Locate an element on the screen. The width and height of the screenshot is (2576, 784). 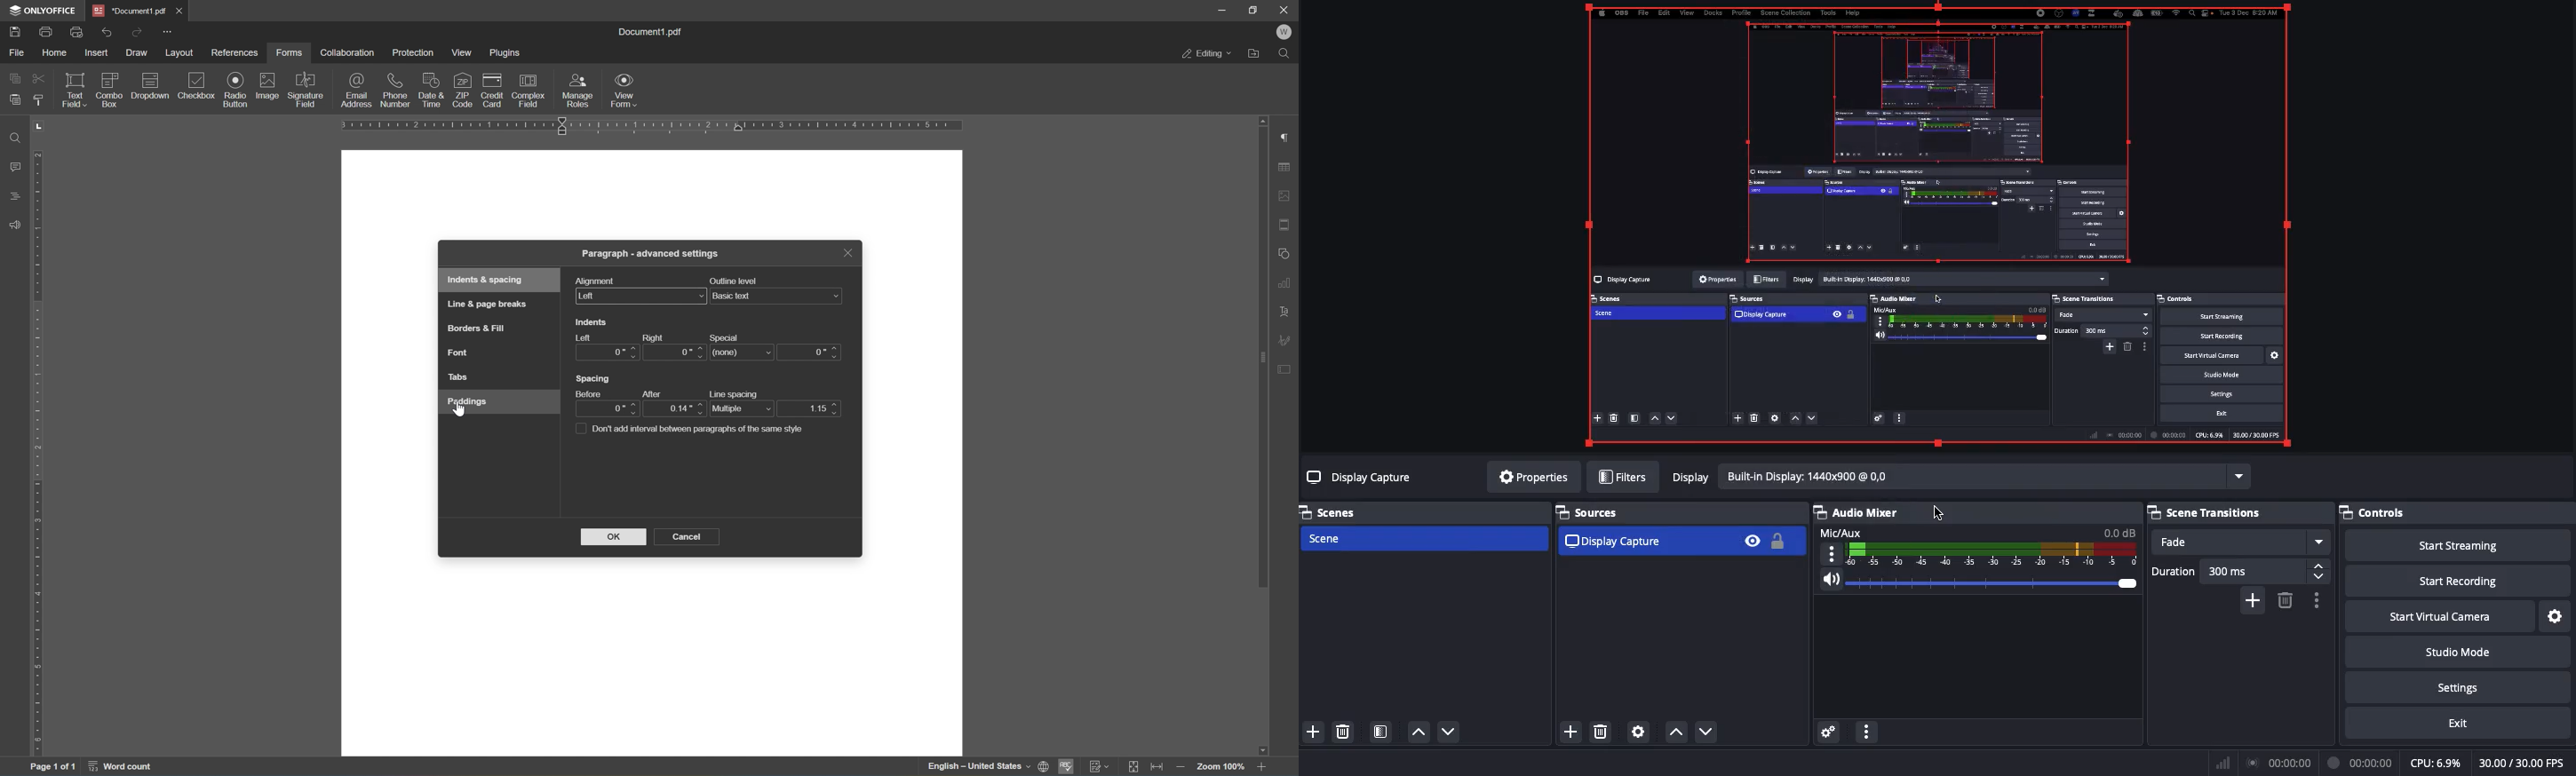
text field is located at coordinates (72, 89).